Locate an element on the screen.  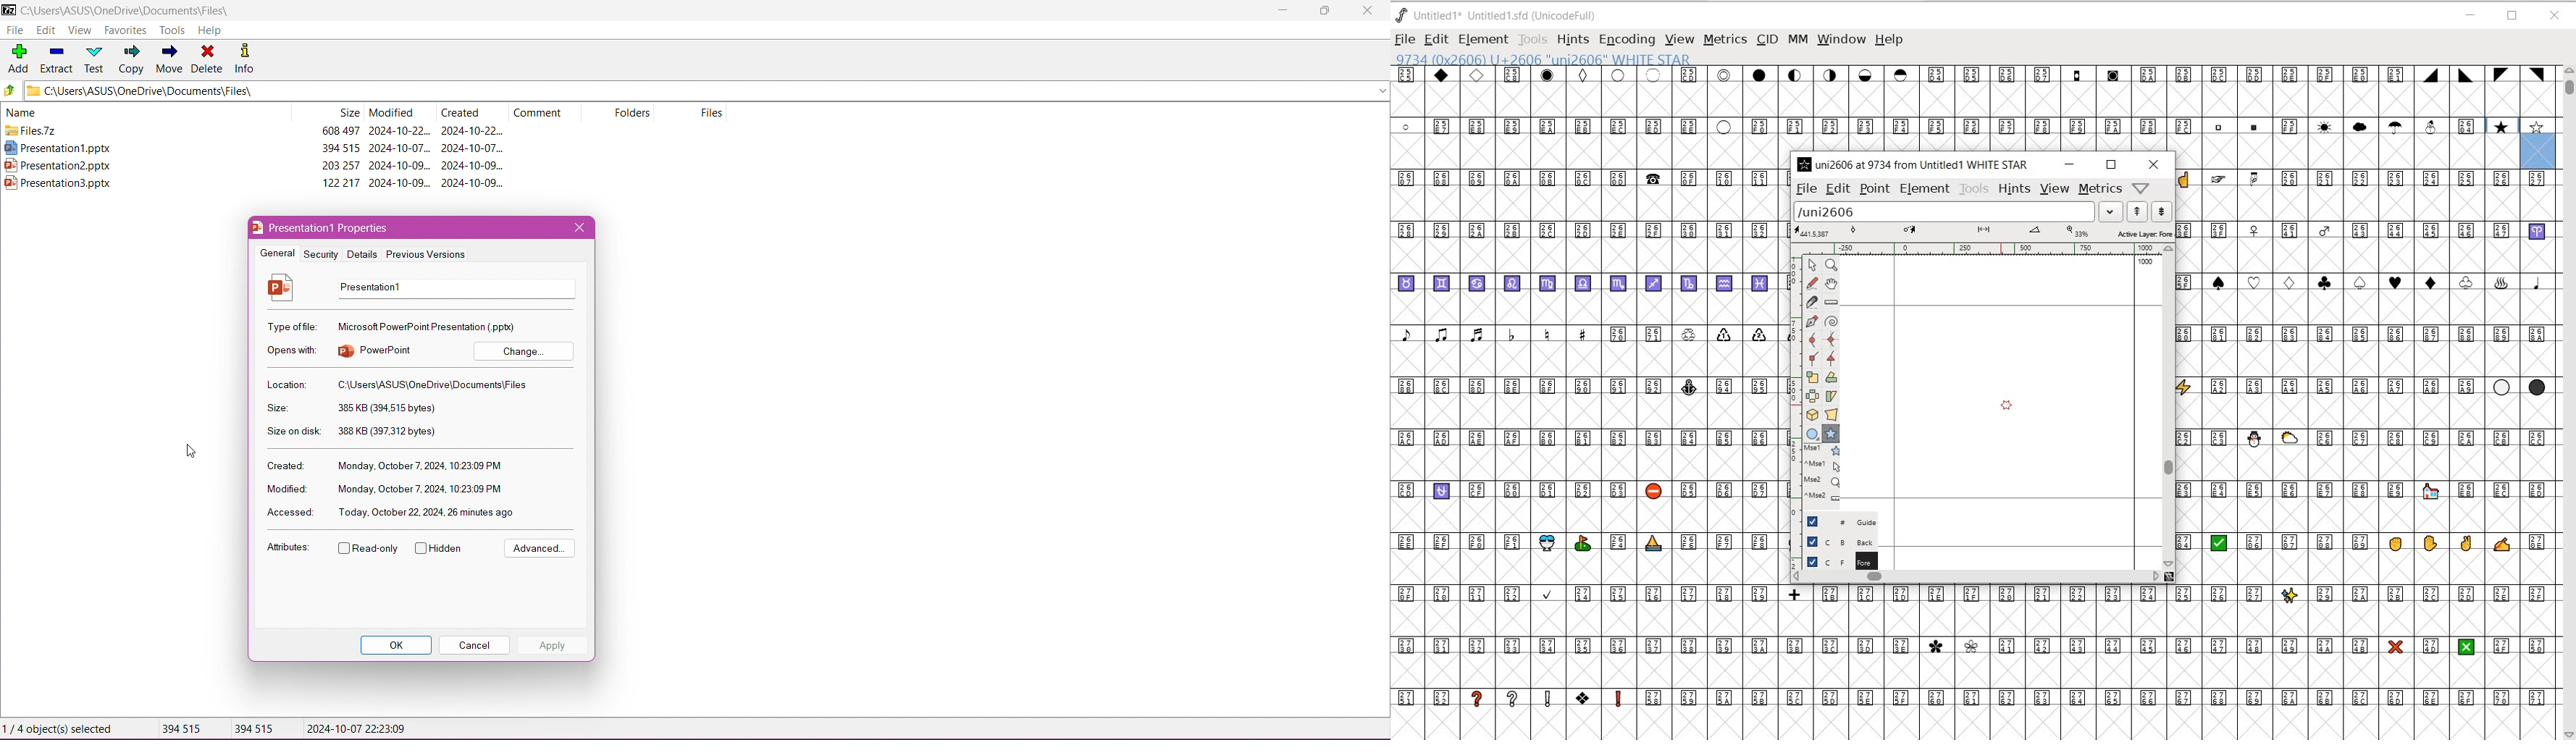
Tools is located at coordinates (172, 30).